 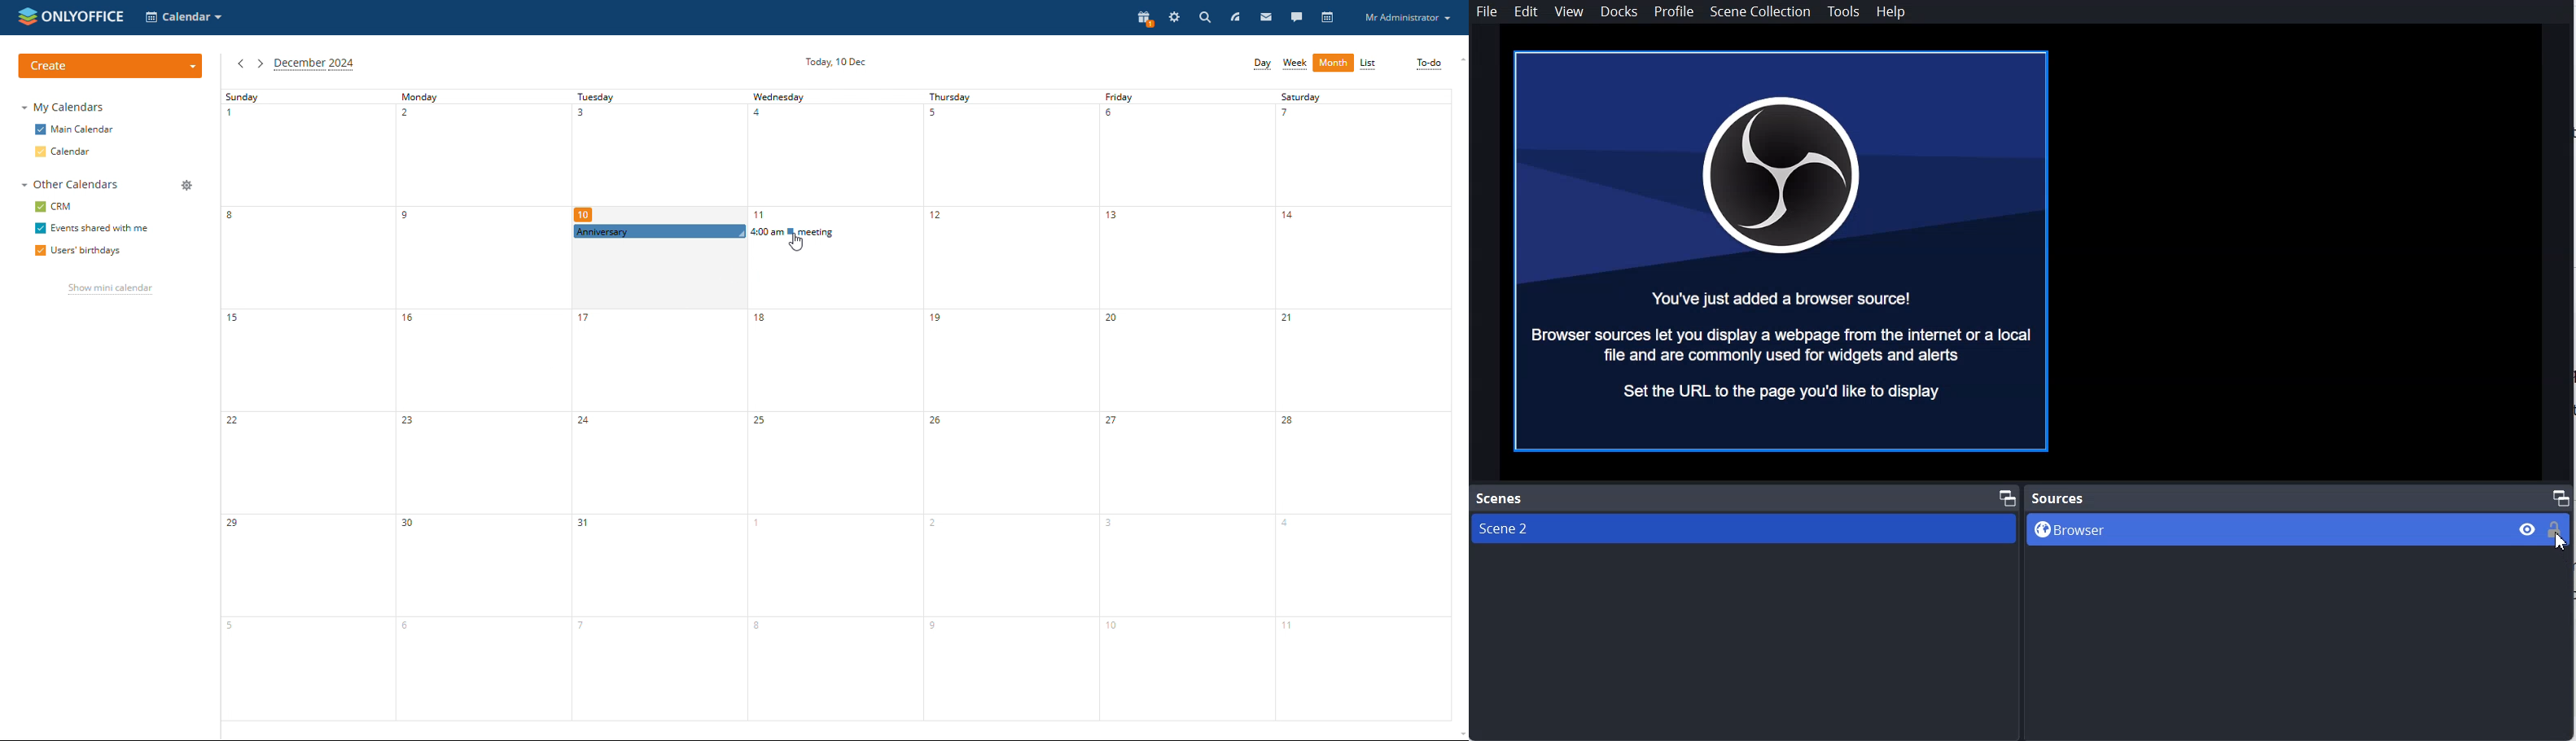 What do you see at coordinates (482, 404) in the screenshot?
I see `monday` at bounding box center [482, 404].